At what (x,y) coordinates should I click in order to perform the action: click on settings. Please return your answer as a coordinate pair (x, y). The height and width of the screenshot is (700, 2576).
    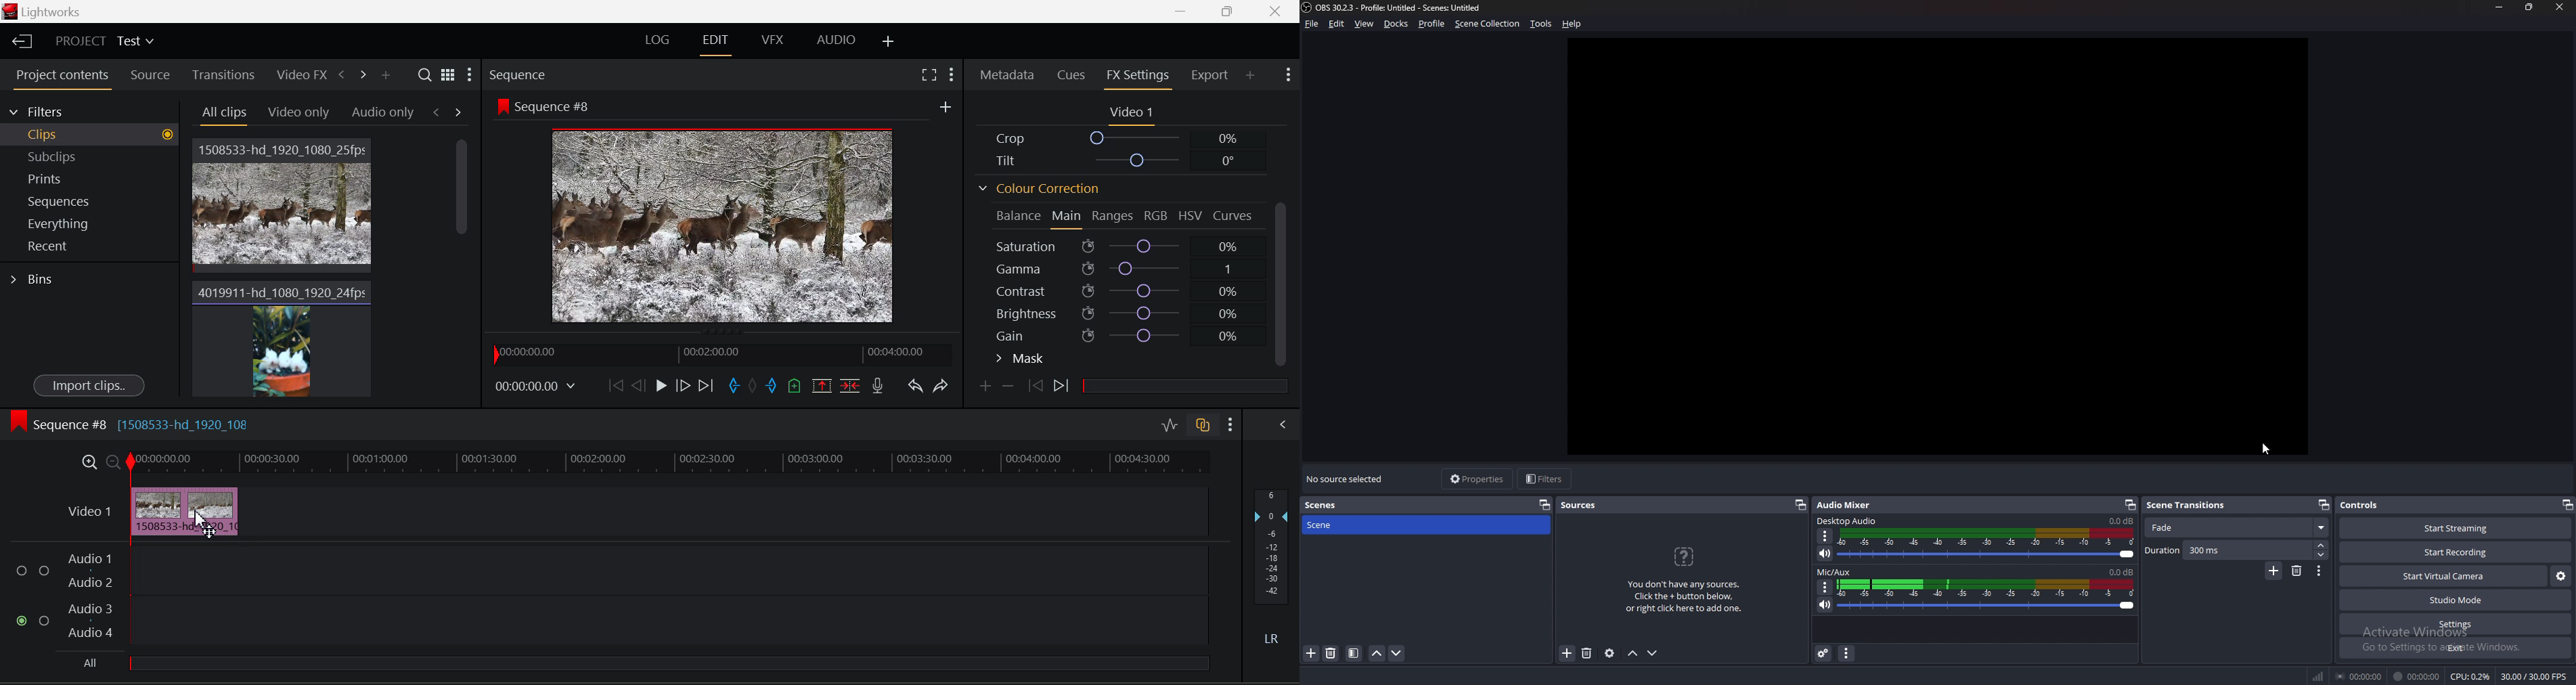
    Looking at the image, I should click on (2455, 624).